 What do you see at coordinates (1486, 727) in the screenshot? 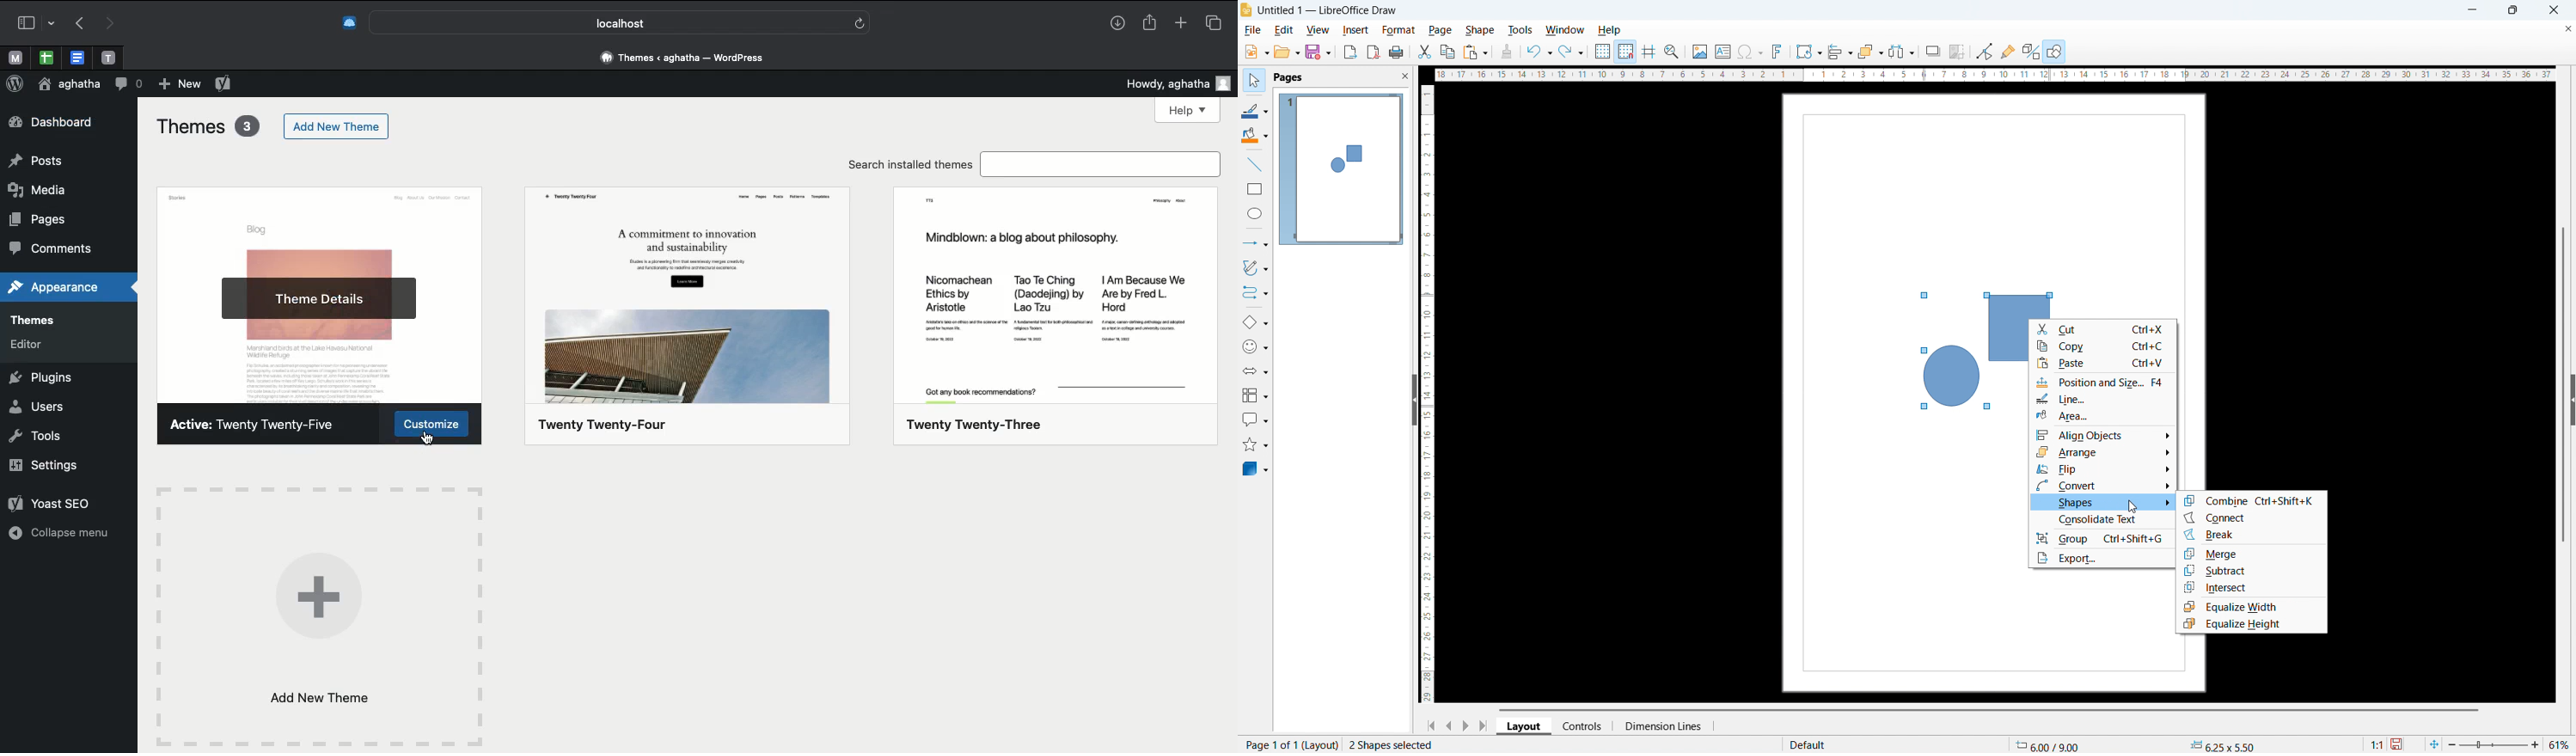
I see `go to last page` at bounding box center [1486, 727].